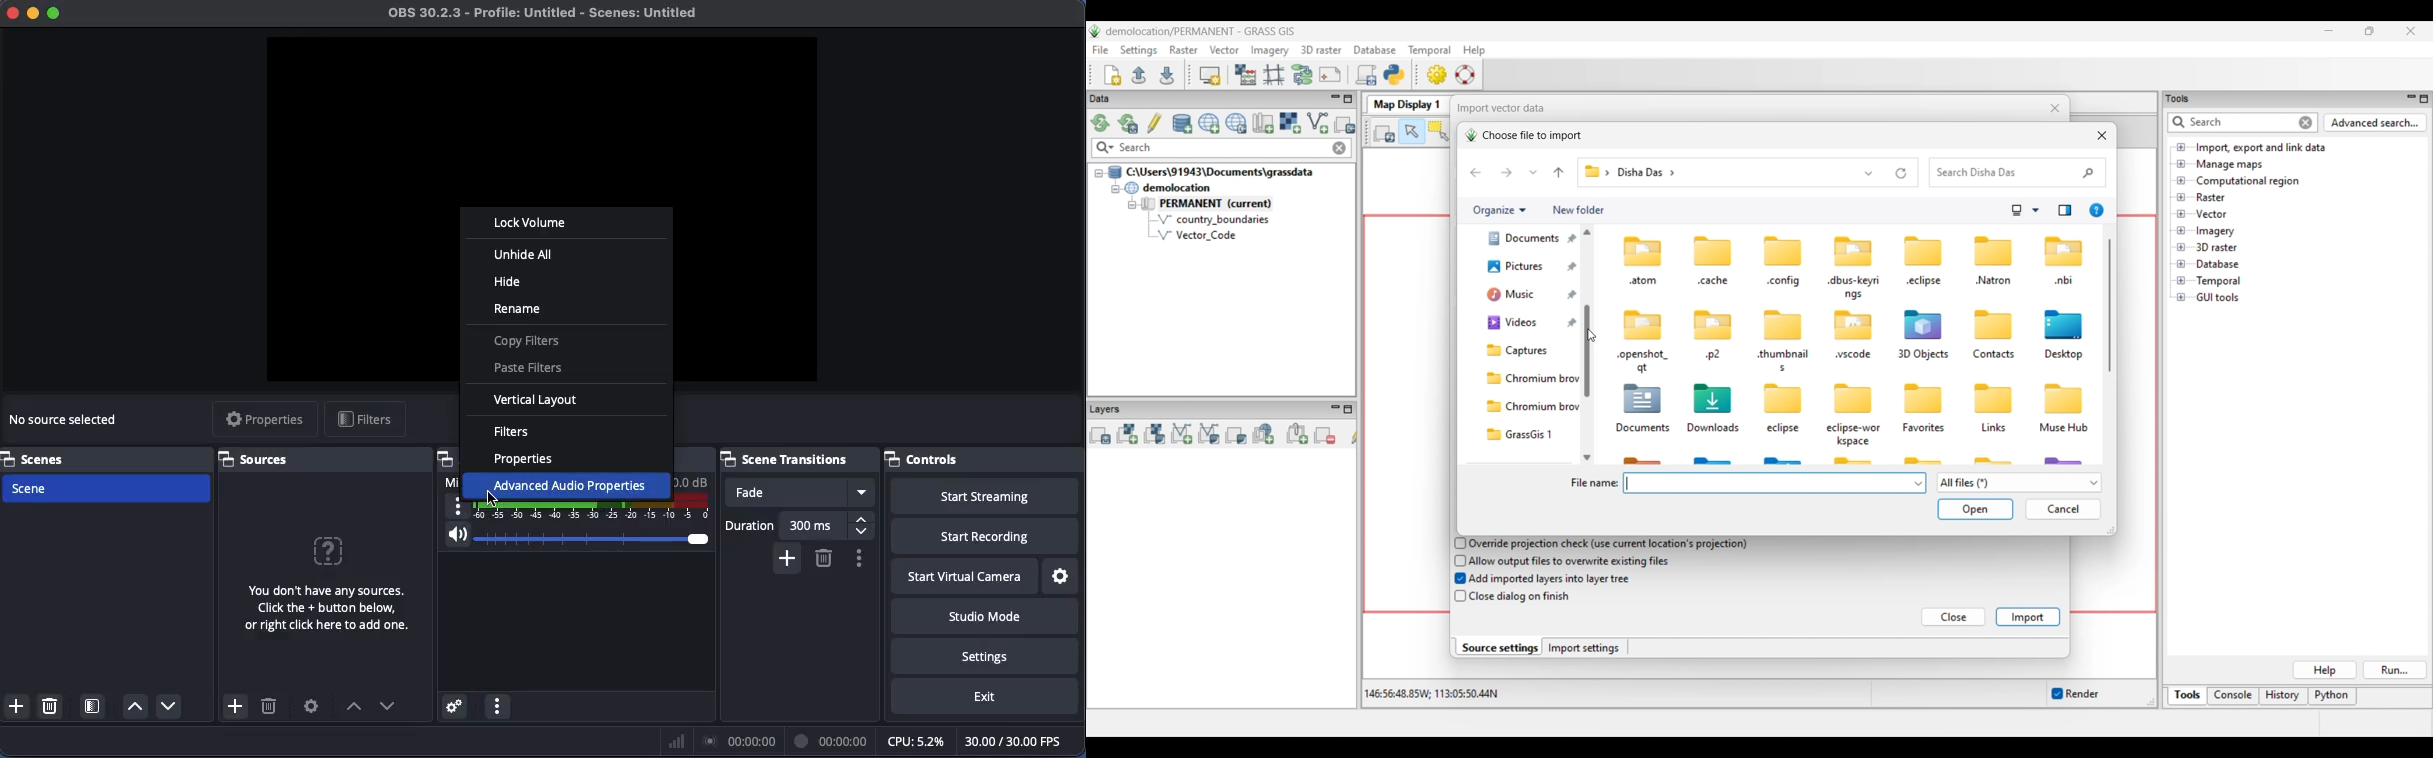 The width and height of the screenshot is (2436, 784). Describe the element at coordinates (111, 486) in the screenshot. I see `Scene` at that location.